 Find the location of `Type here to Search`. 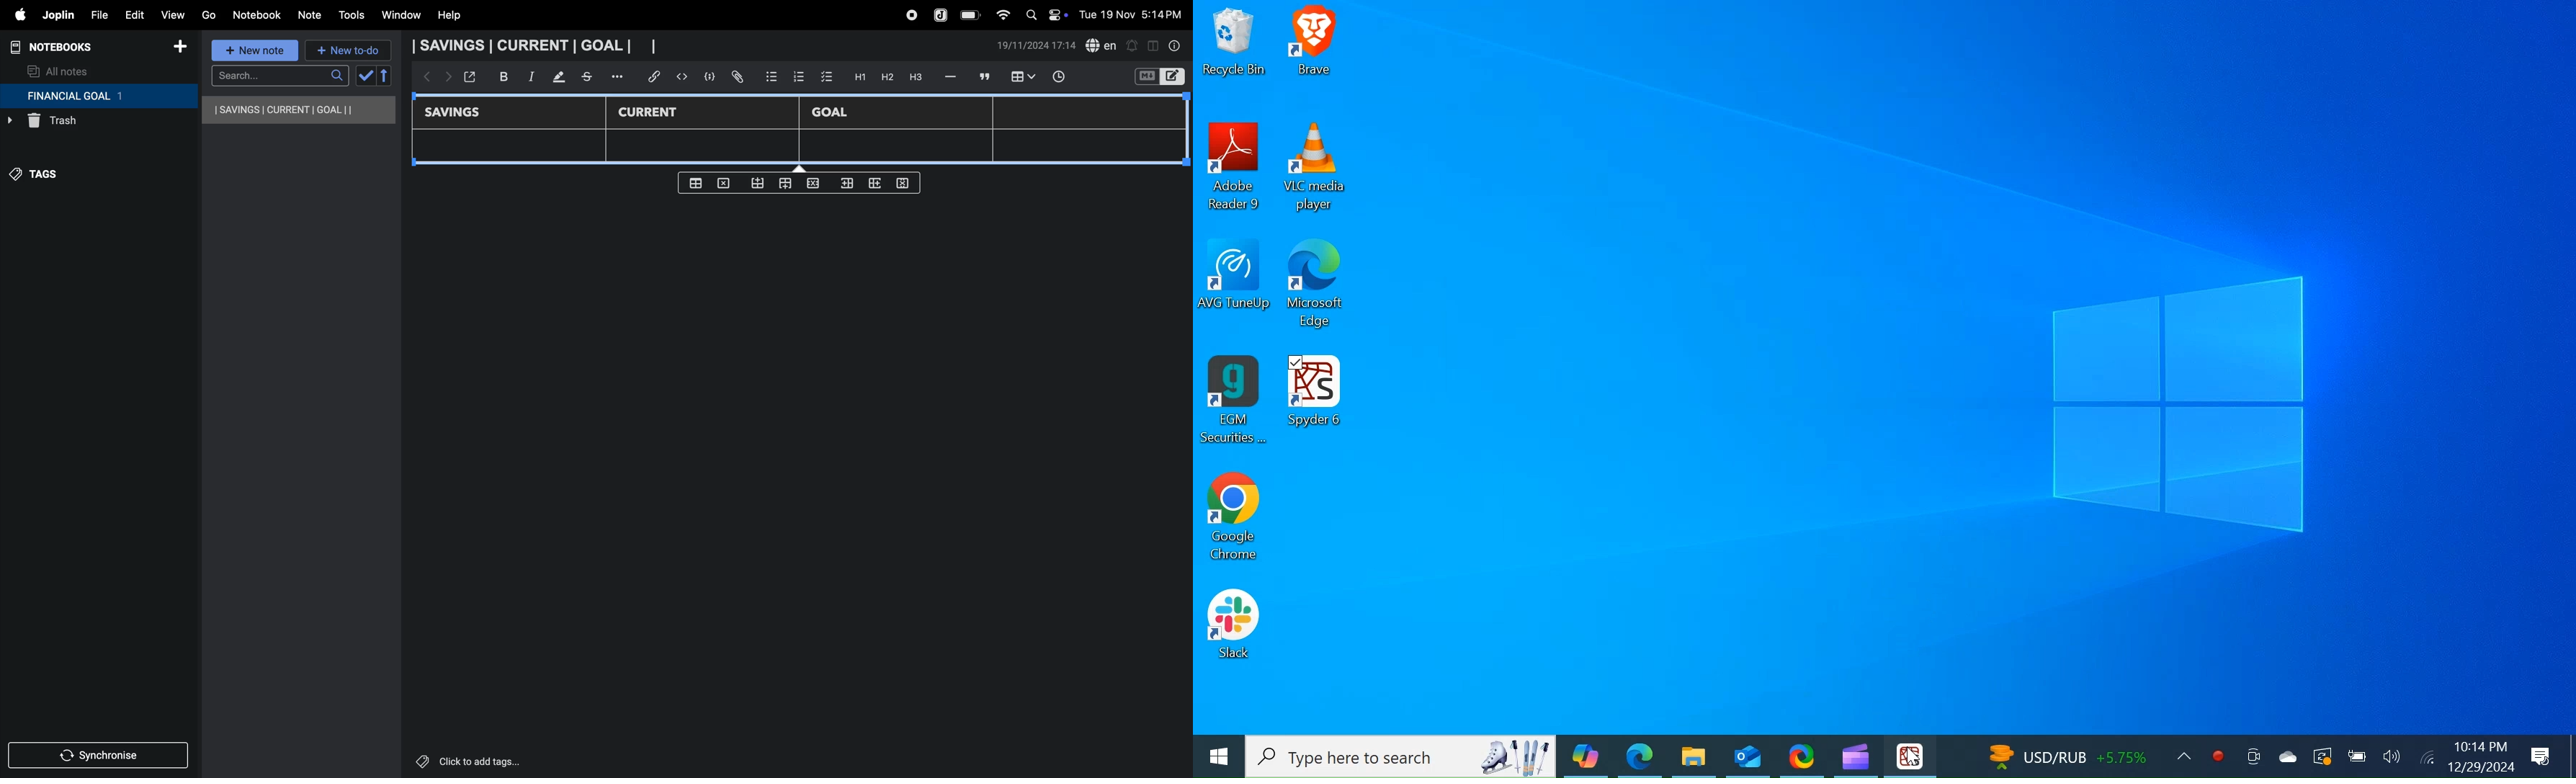

Type here to Search is located at coordinates (1401, 756).